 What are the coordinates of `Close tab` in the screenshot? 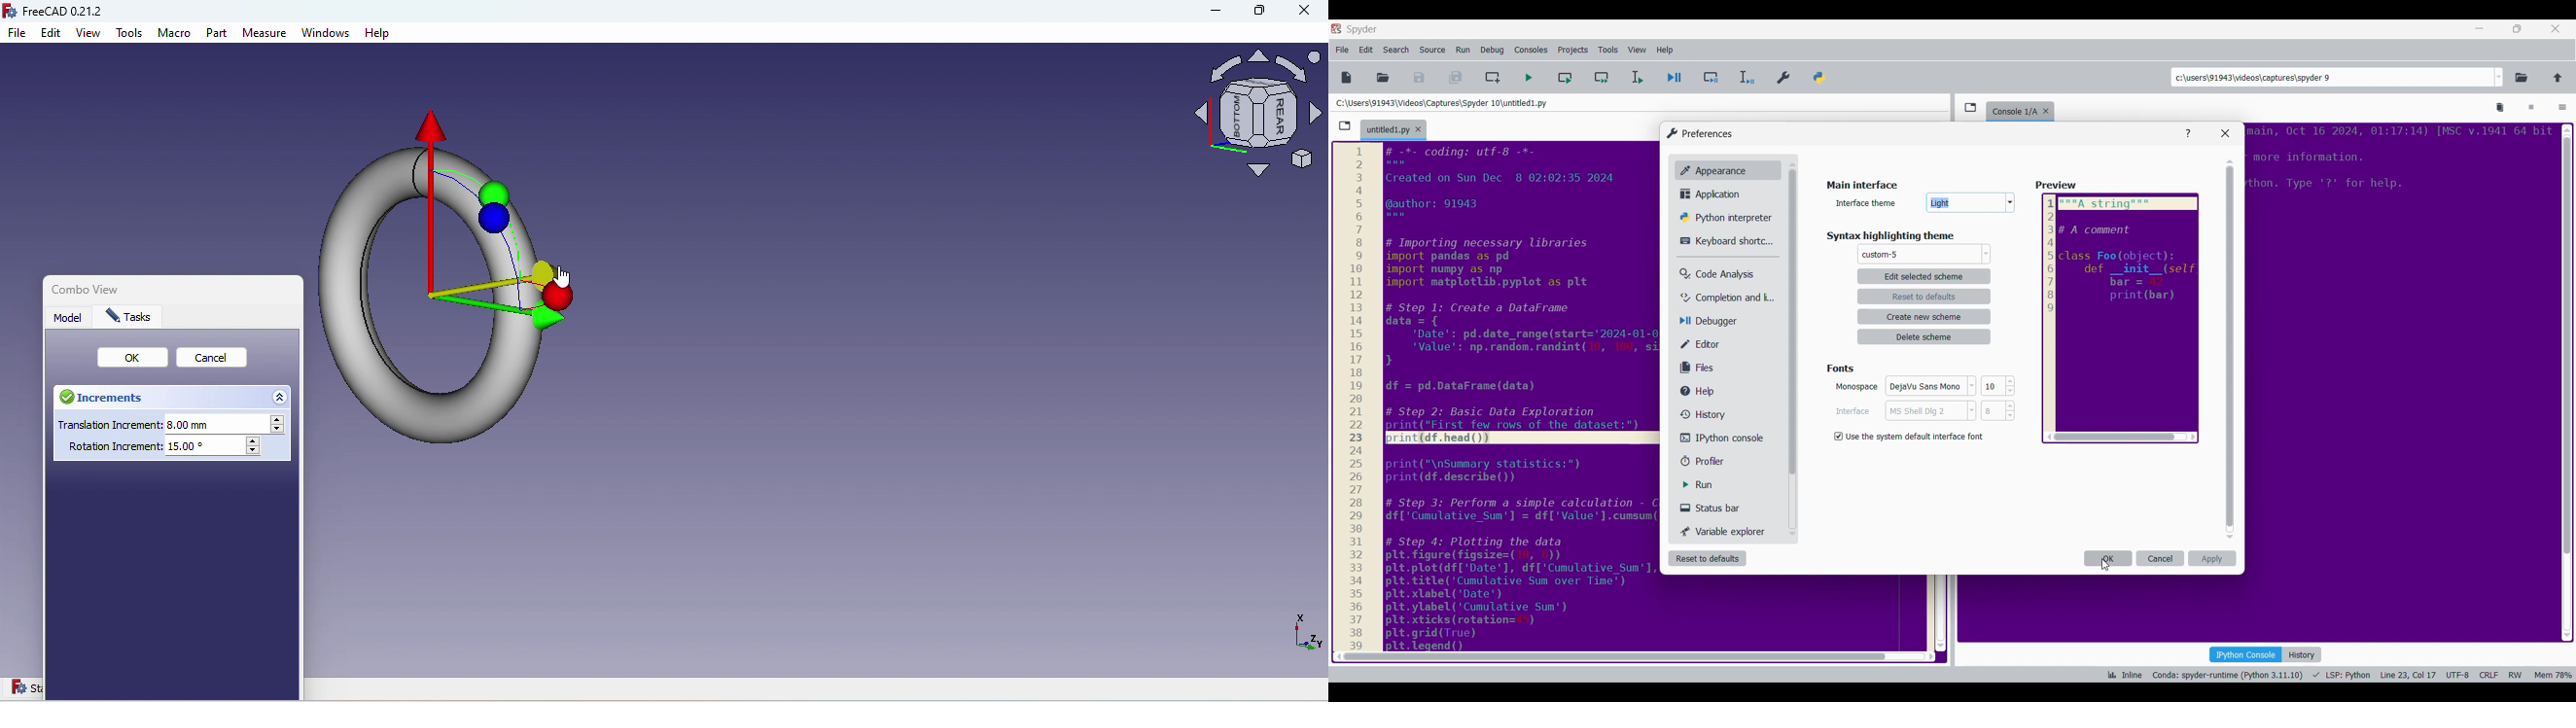 It's located at (2556, 29).